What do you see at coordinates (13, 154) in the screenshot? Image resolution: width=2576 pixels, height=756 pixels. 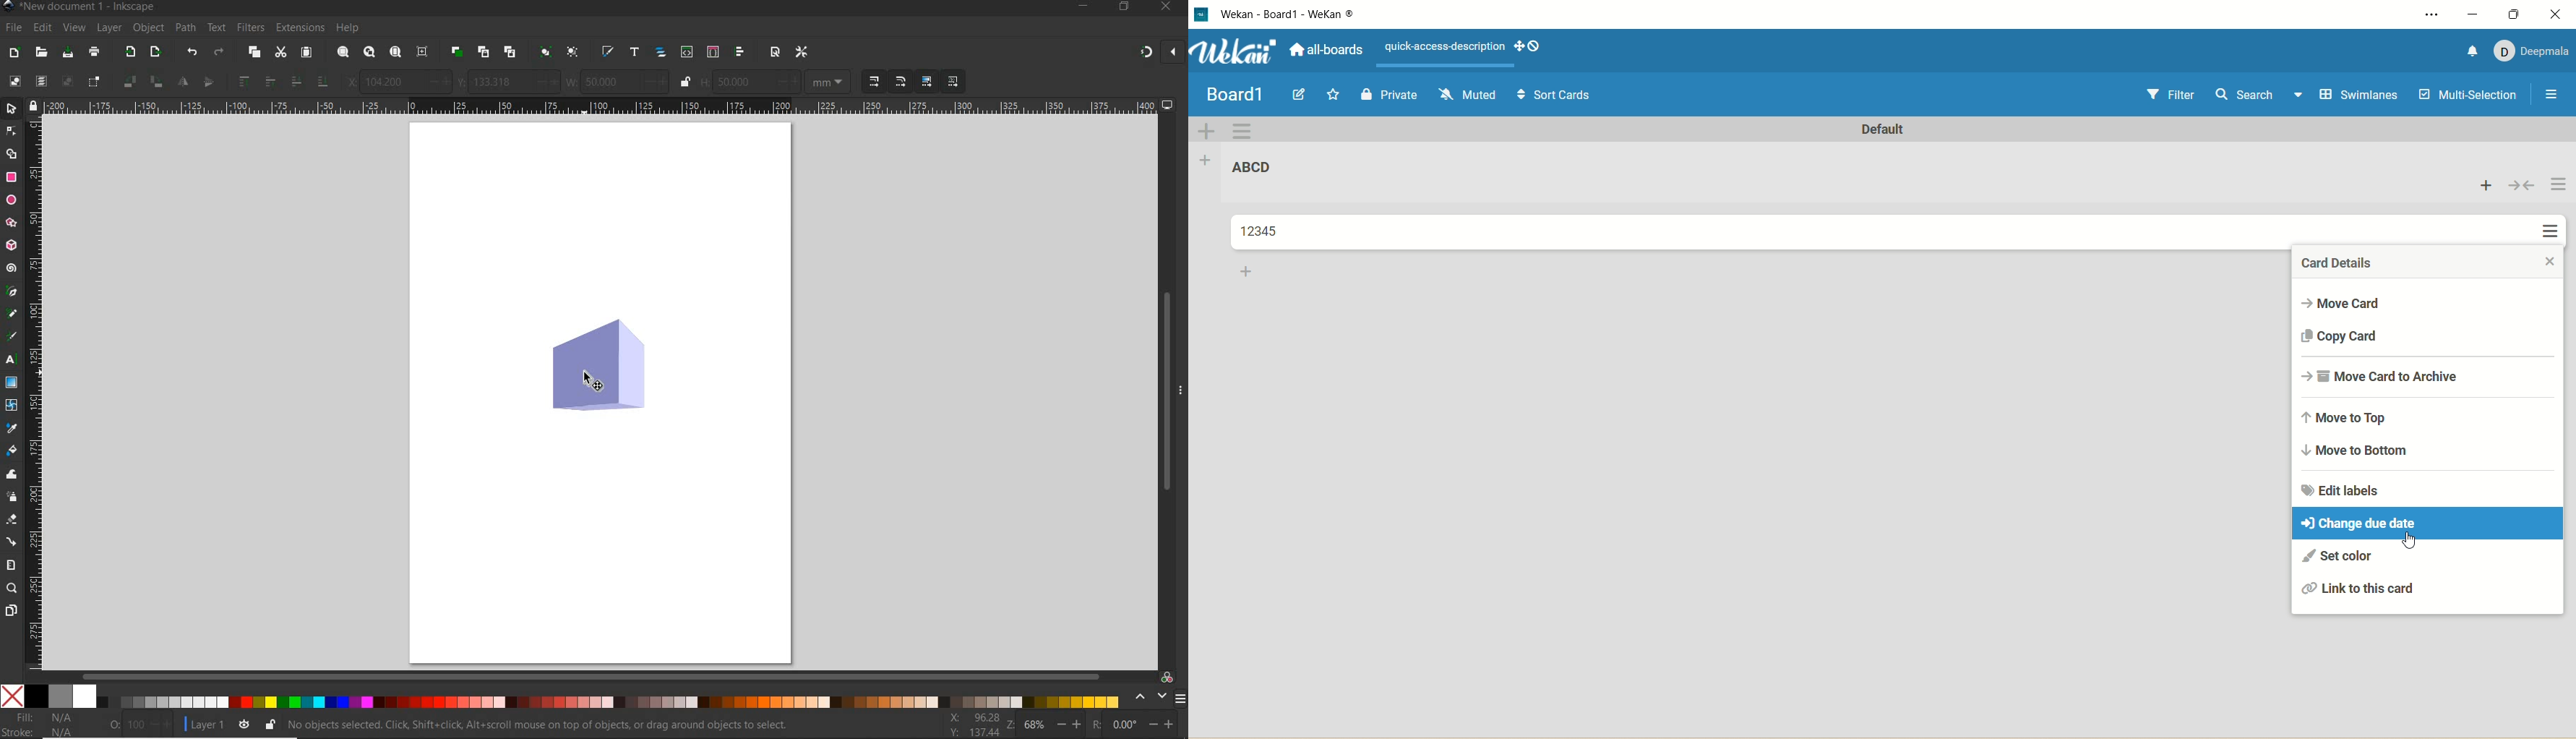 I see `shape builder tool` at bounding box center [13, 154].